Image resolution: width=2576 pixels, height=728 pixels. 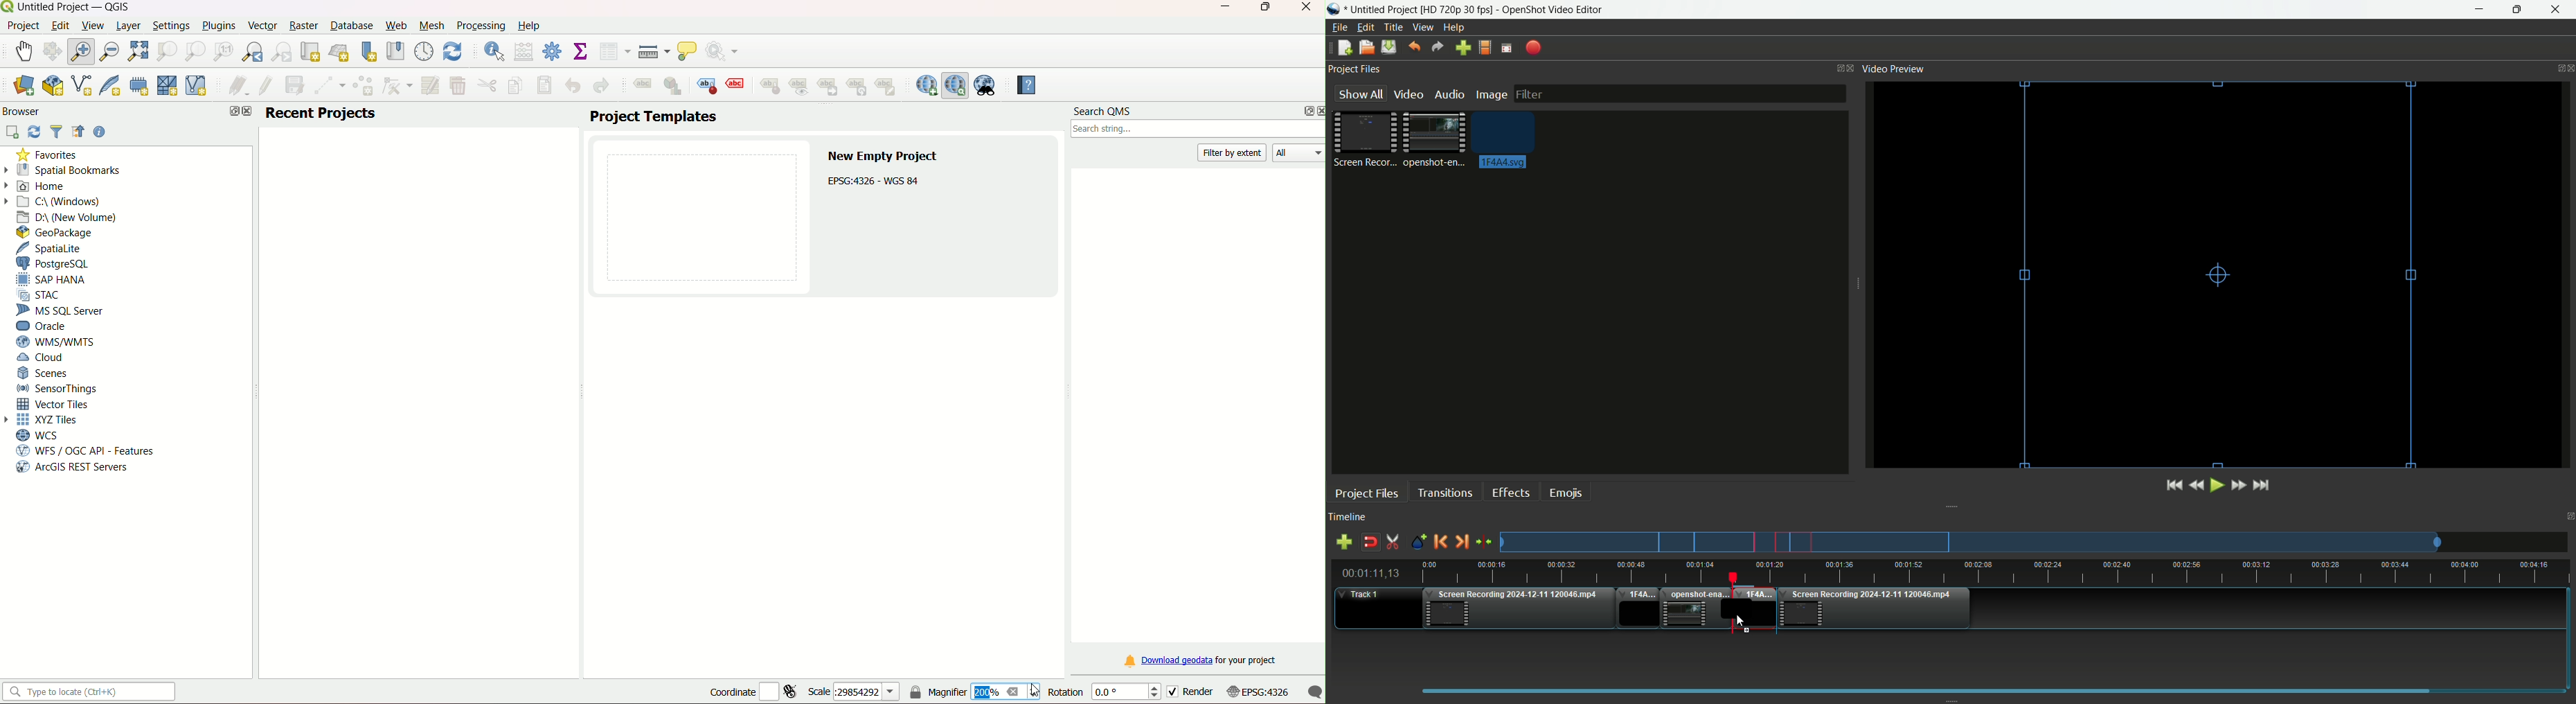 What do you see at coordinates (688, 52) in the screenshot?
I see `show map tip` at bounding box center [688, 52].